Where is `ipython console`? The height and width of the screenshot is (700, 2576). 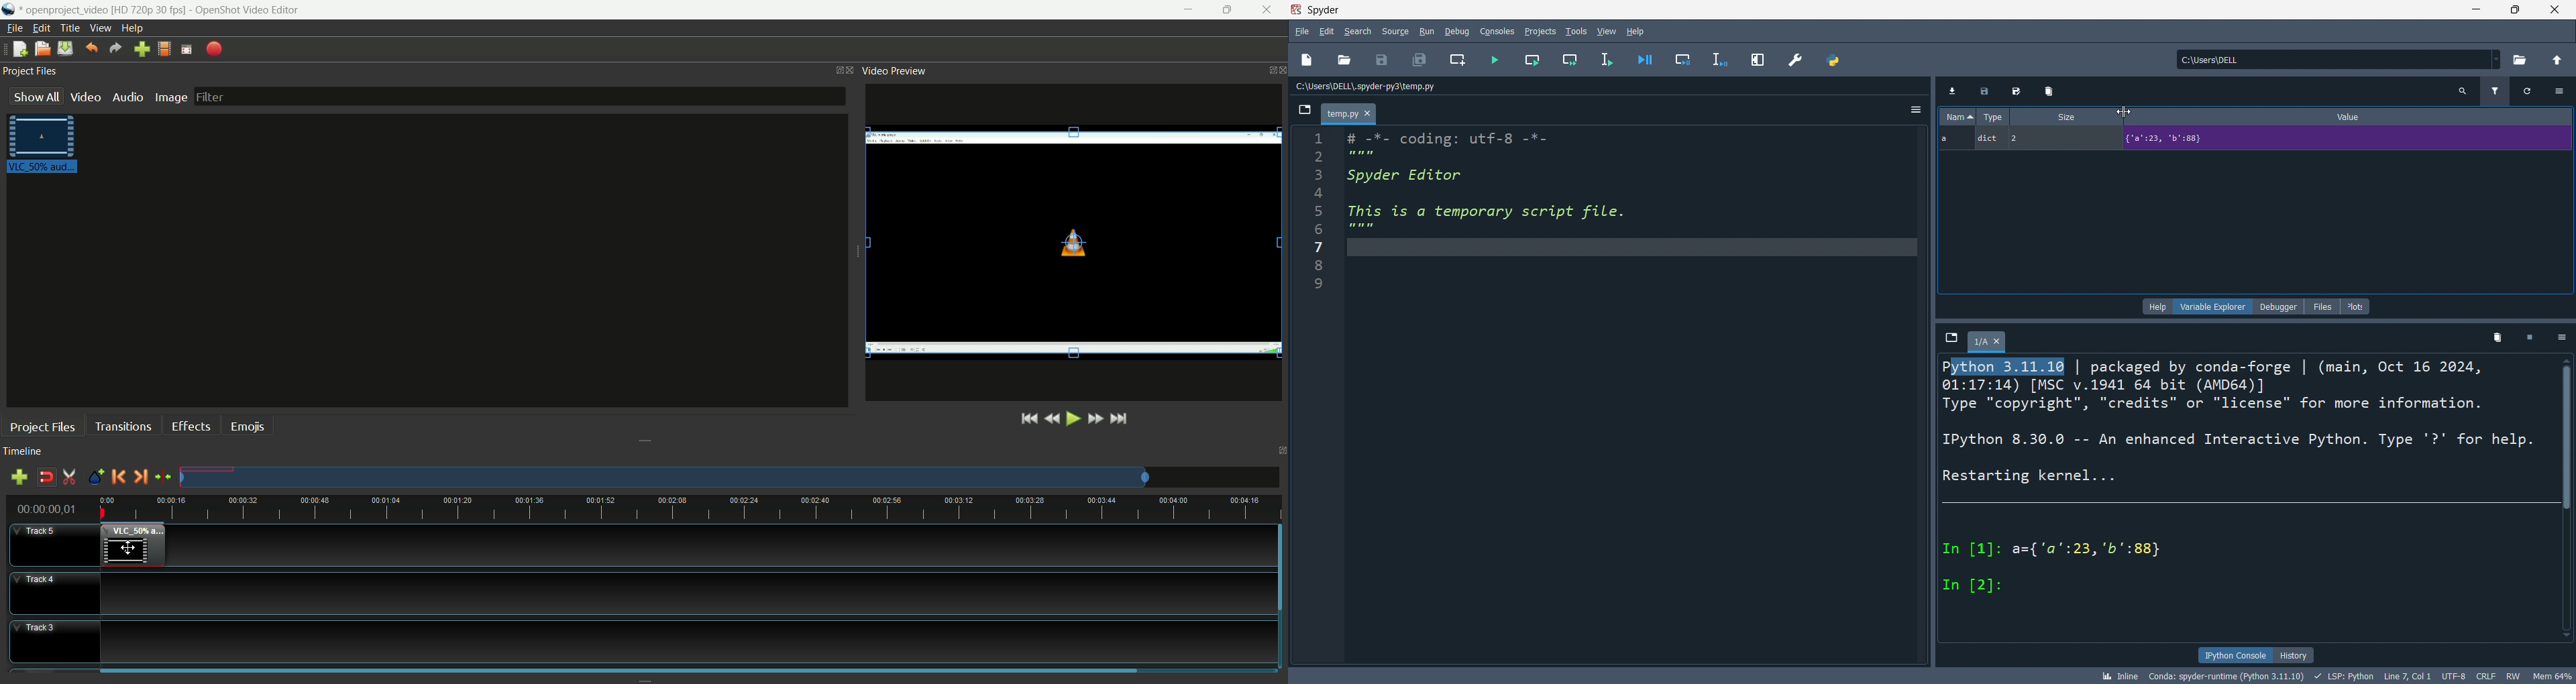 ipython console is located at coordinates (2233, 655).